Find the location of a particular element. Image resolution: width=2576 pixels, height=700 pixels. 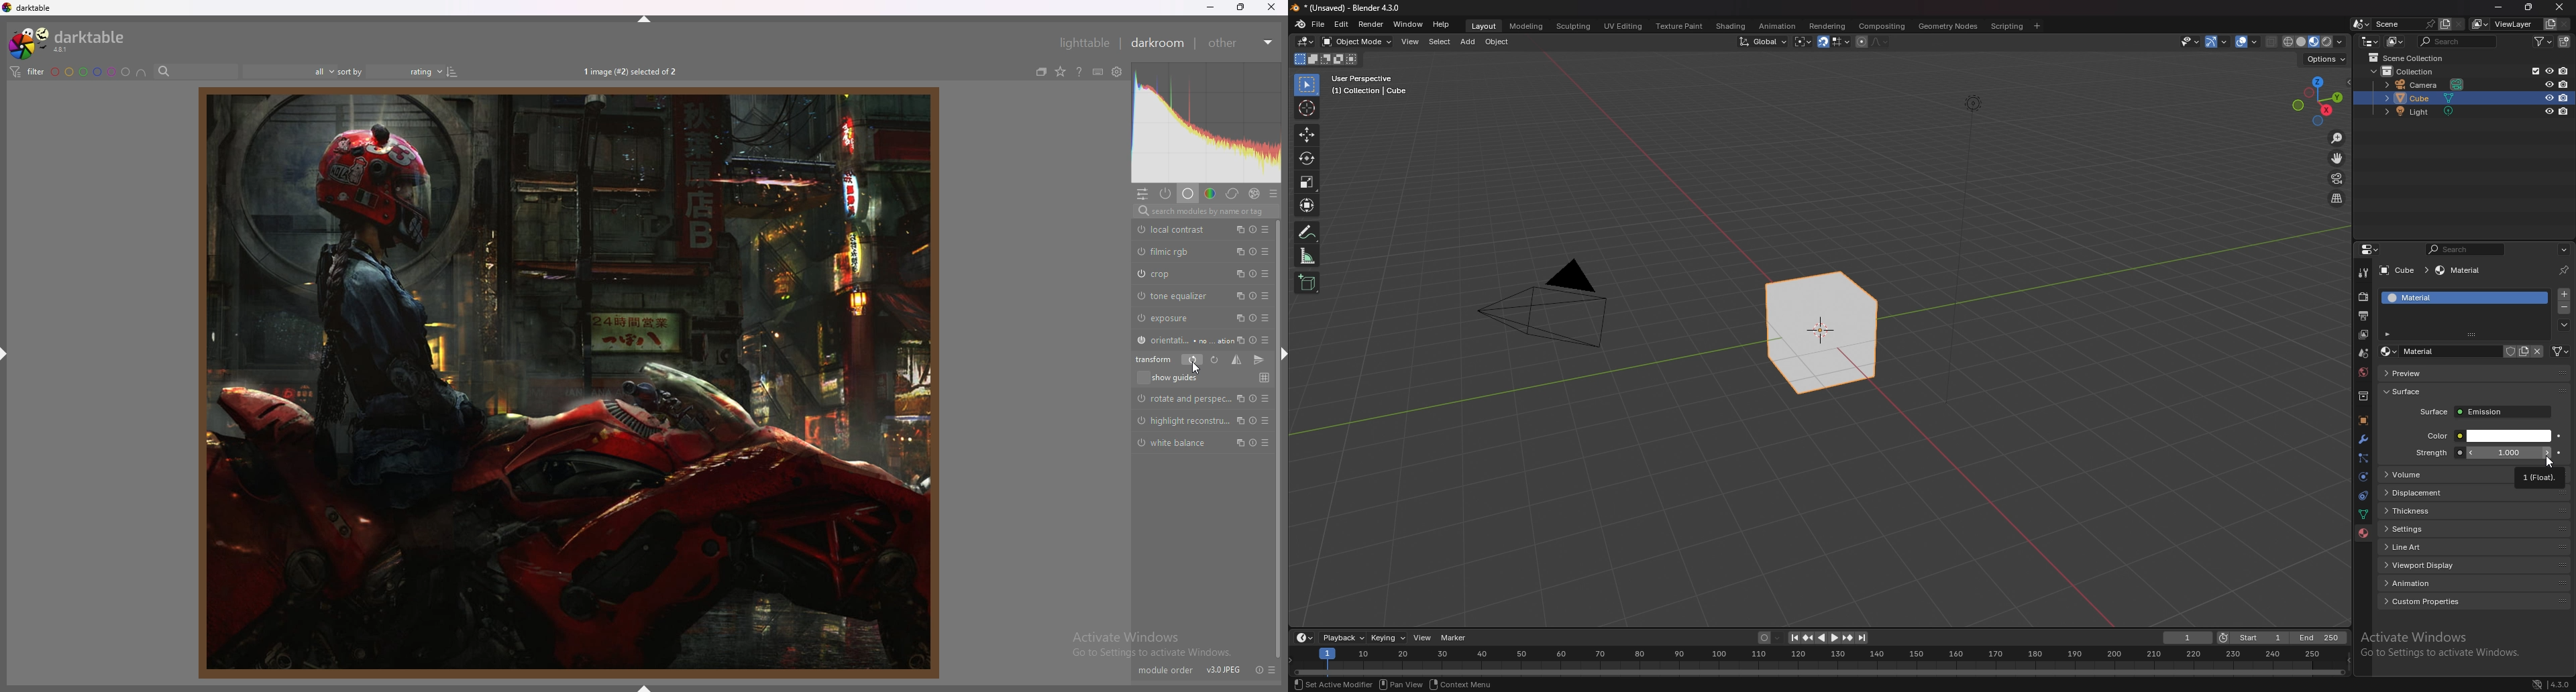

show active modules is located at coordinates (1166, 194).